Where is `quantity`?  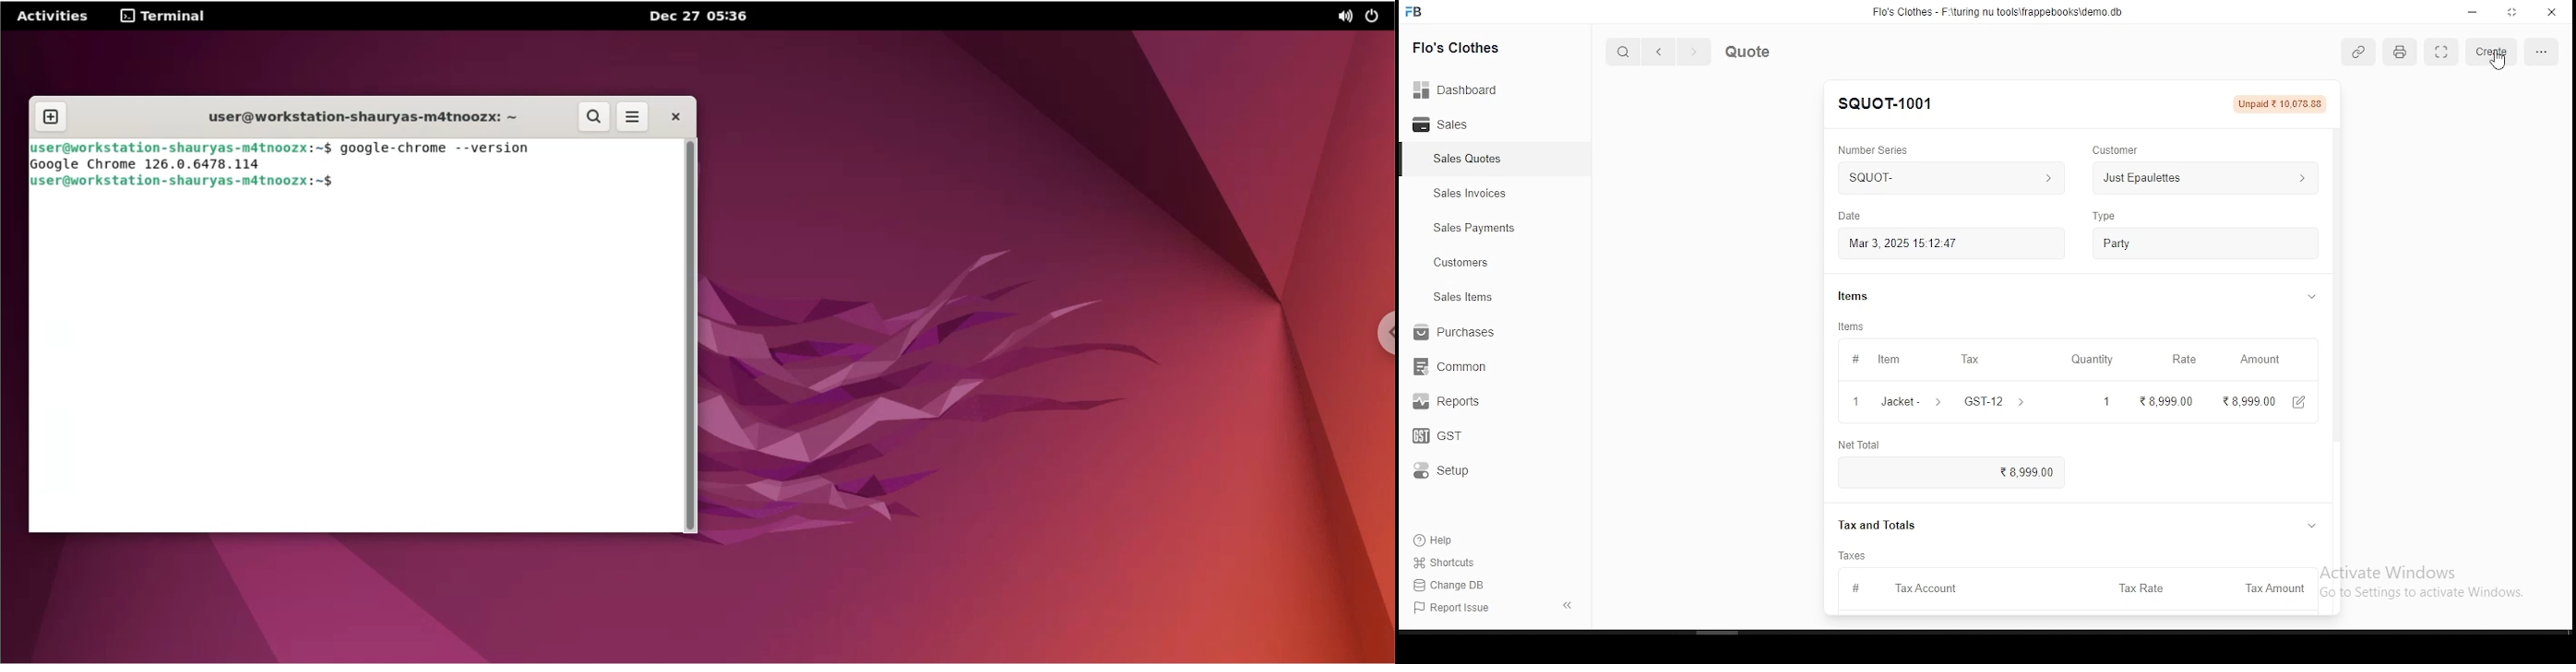
quantity is located at coordinates (2096, 359).